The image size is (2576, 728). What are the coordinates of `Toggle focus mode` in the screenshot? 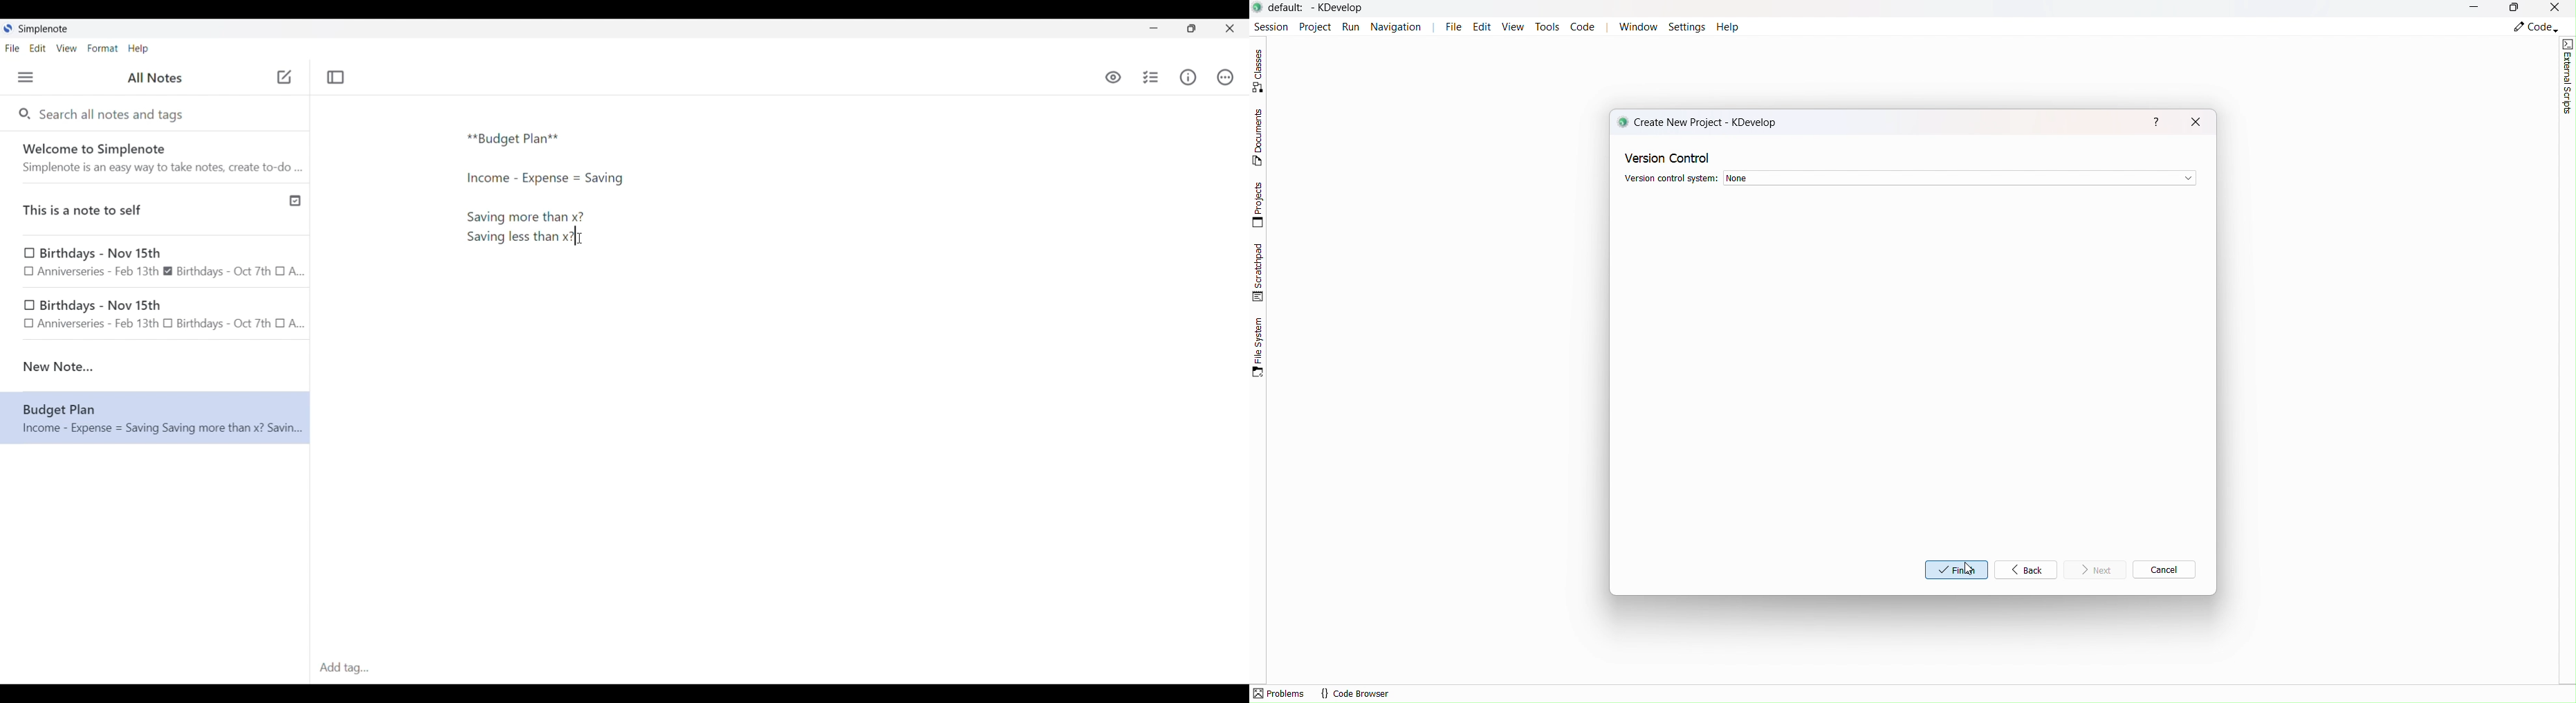 It's located at (335, 77).